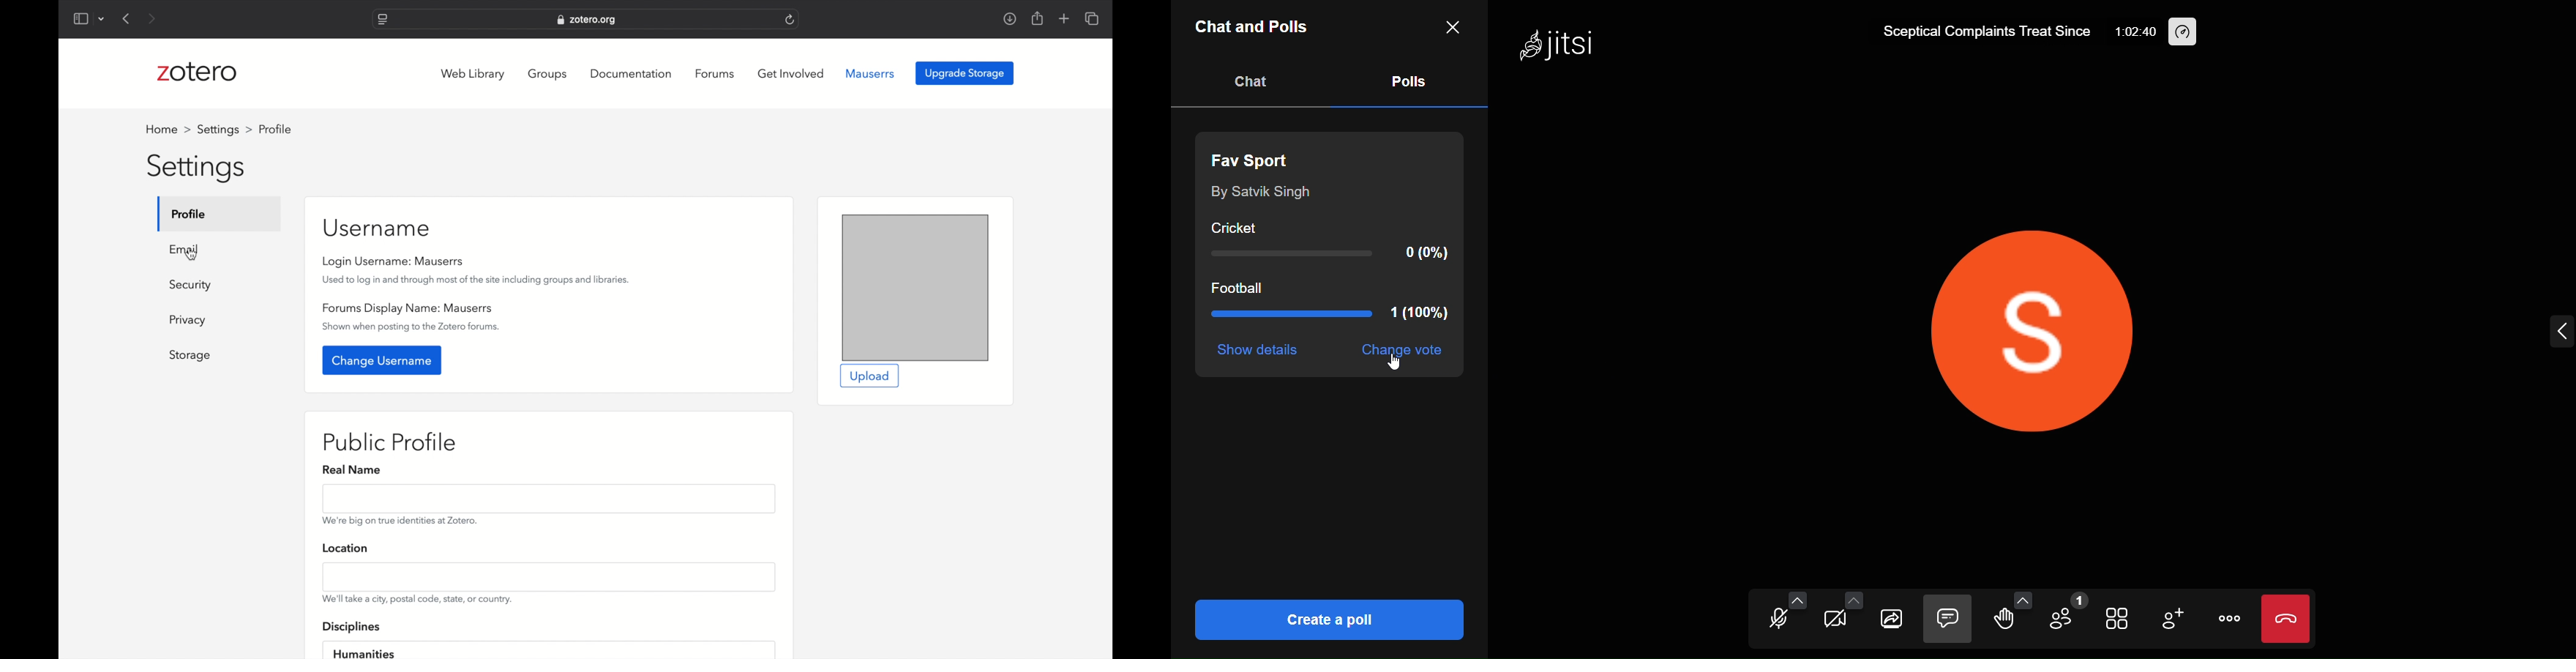 Image resolution: width=2576 pixels, height=672 pixels. Describe the element at coordinates (588, 21) in the screenshot. I see `web address` at that location.